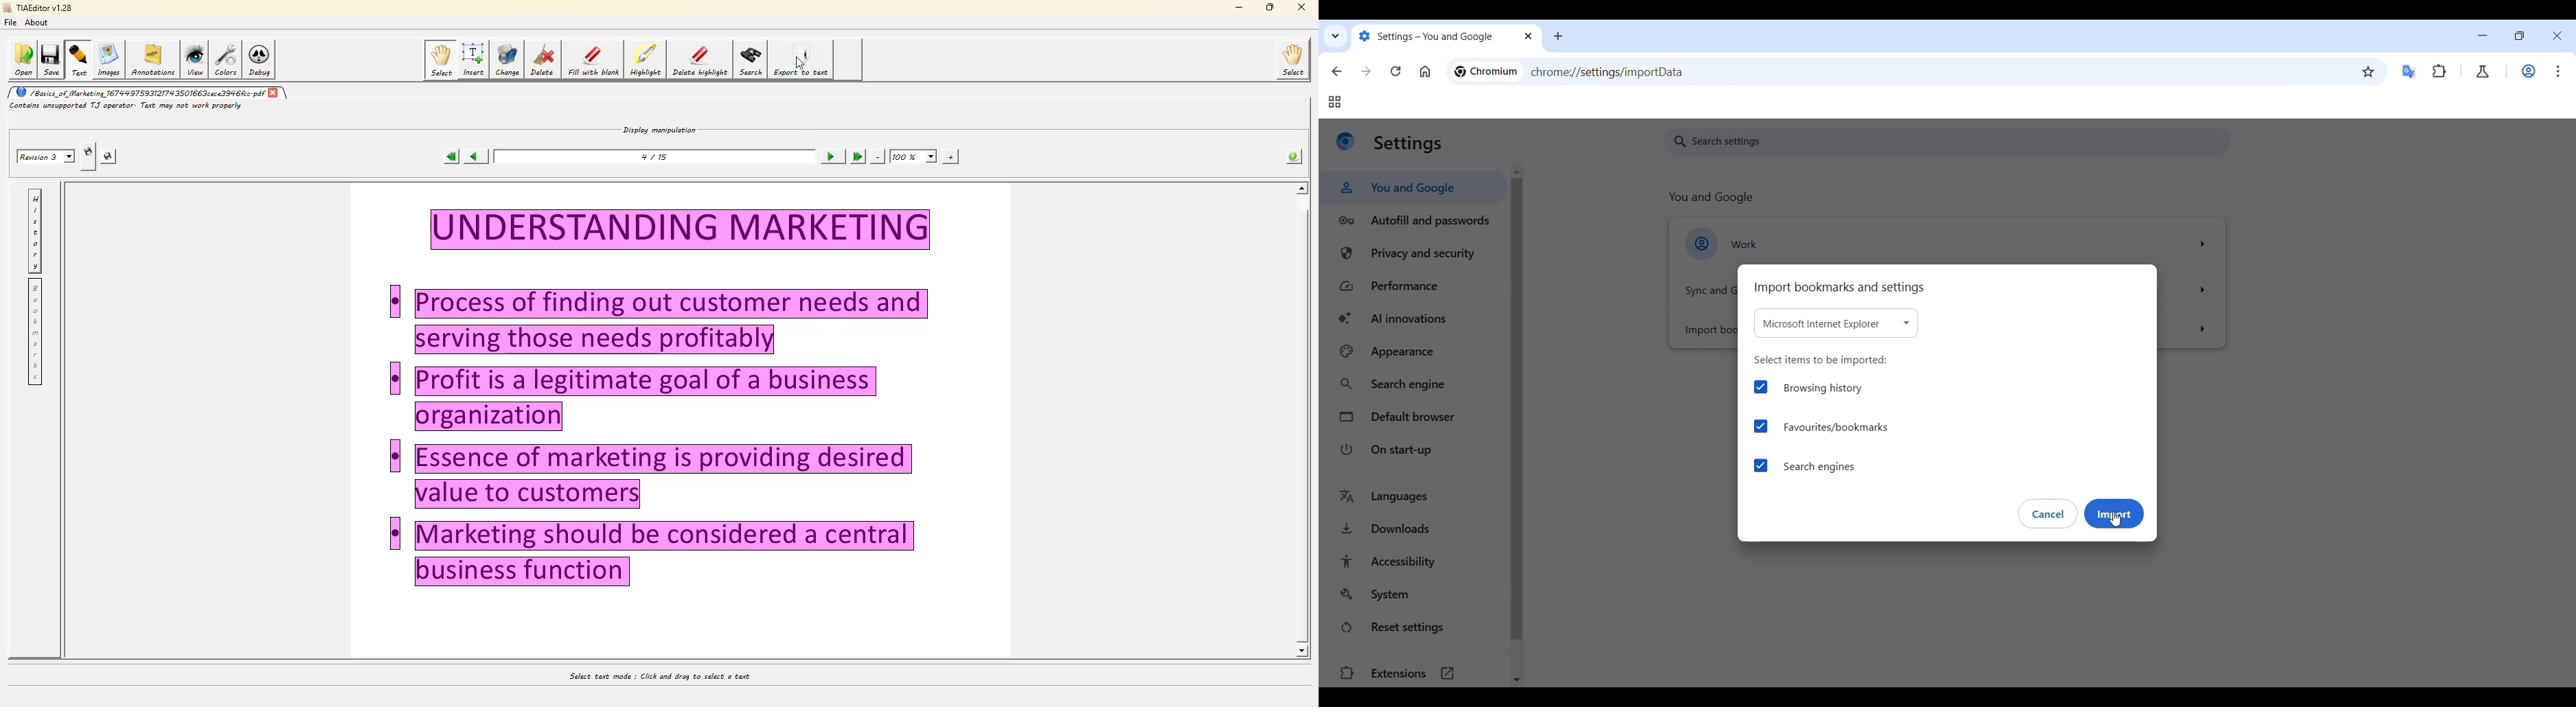 Image resolution: width=2576 pixels, height=728 pixels. Describe the element at coordinates (2410, 72) in the screenshot. I see `Google translator extension` at that location.